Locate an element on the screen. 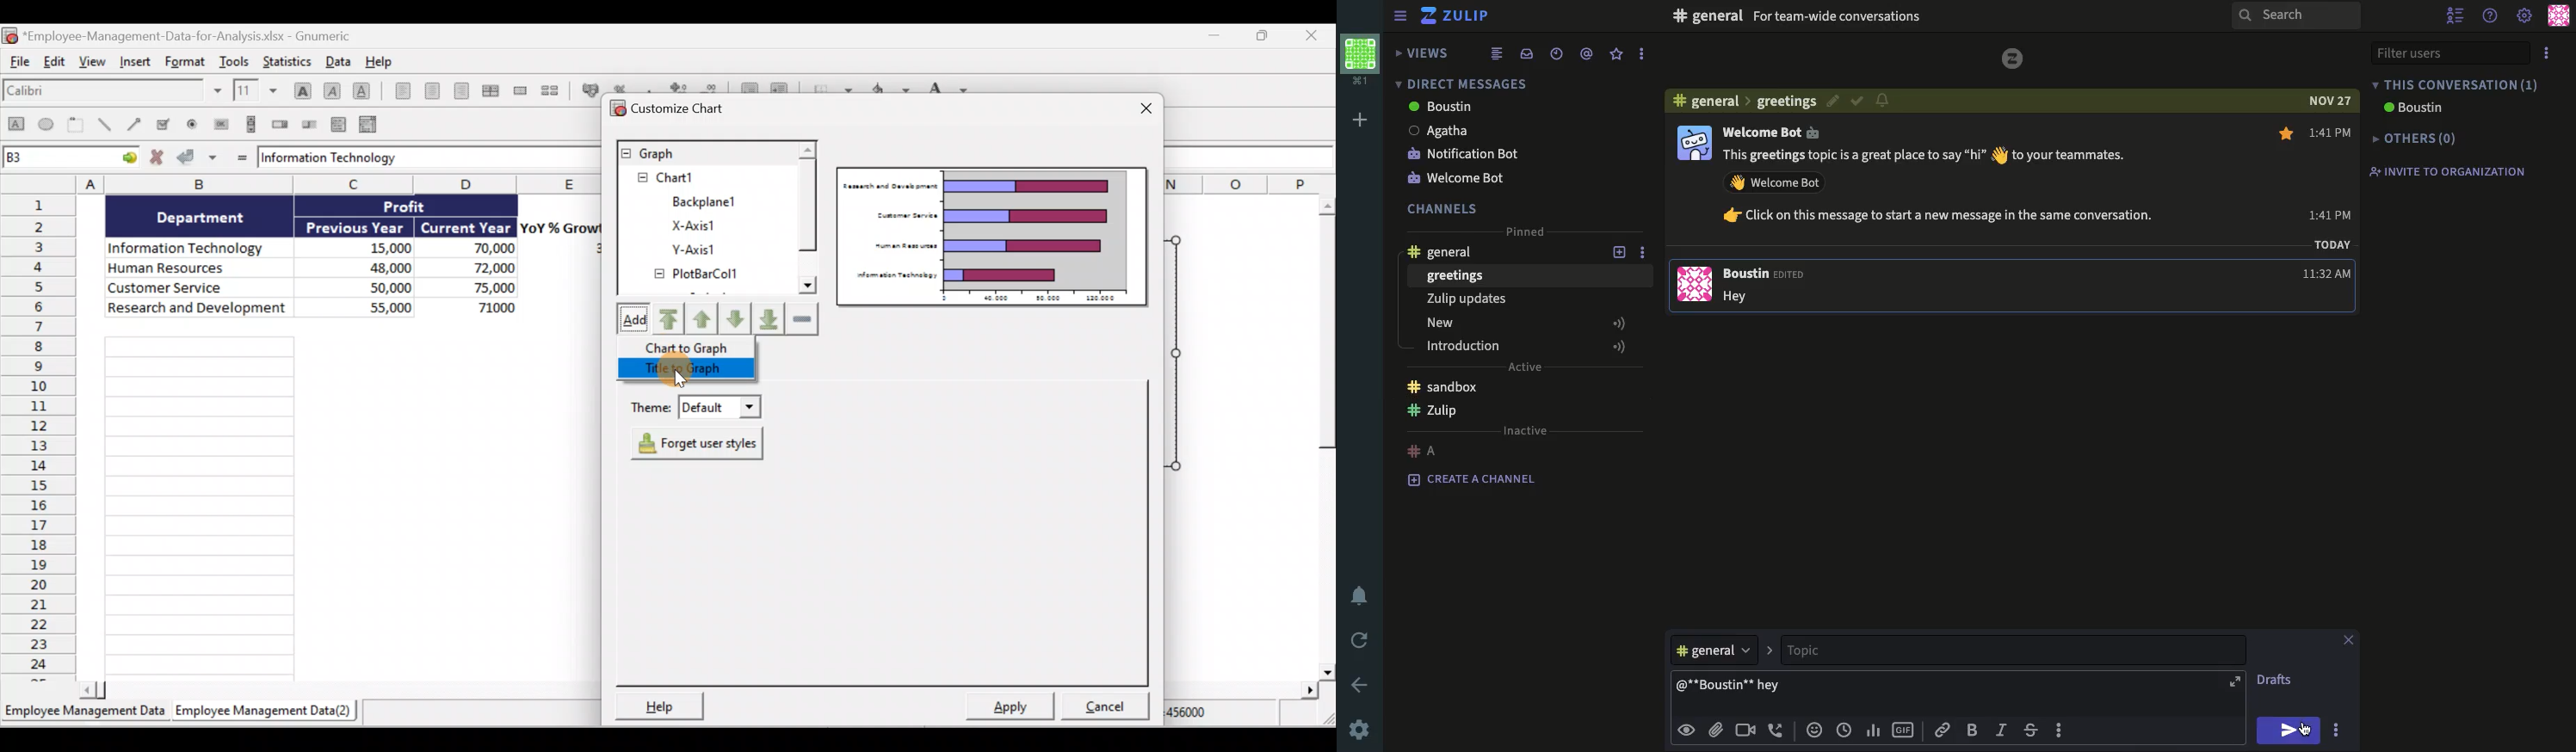  topic is located at coordinates (1834, 649).